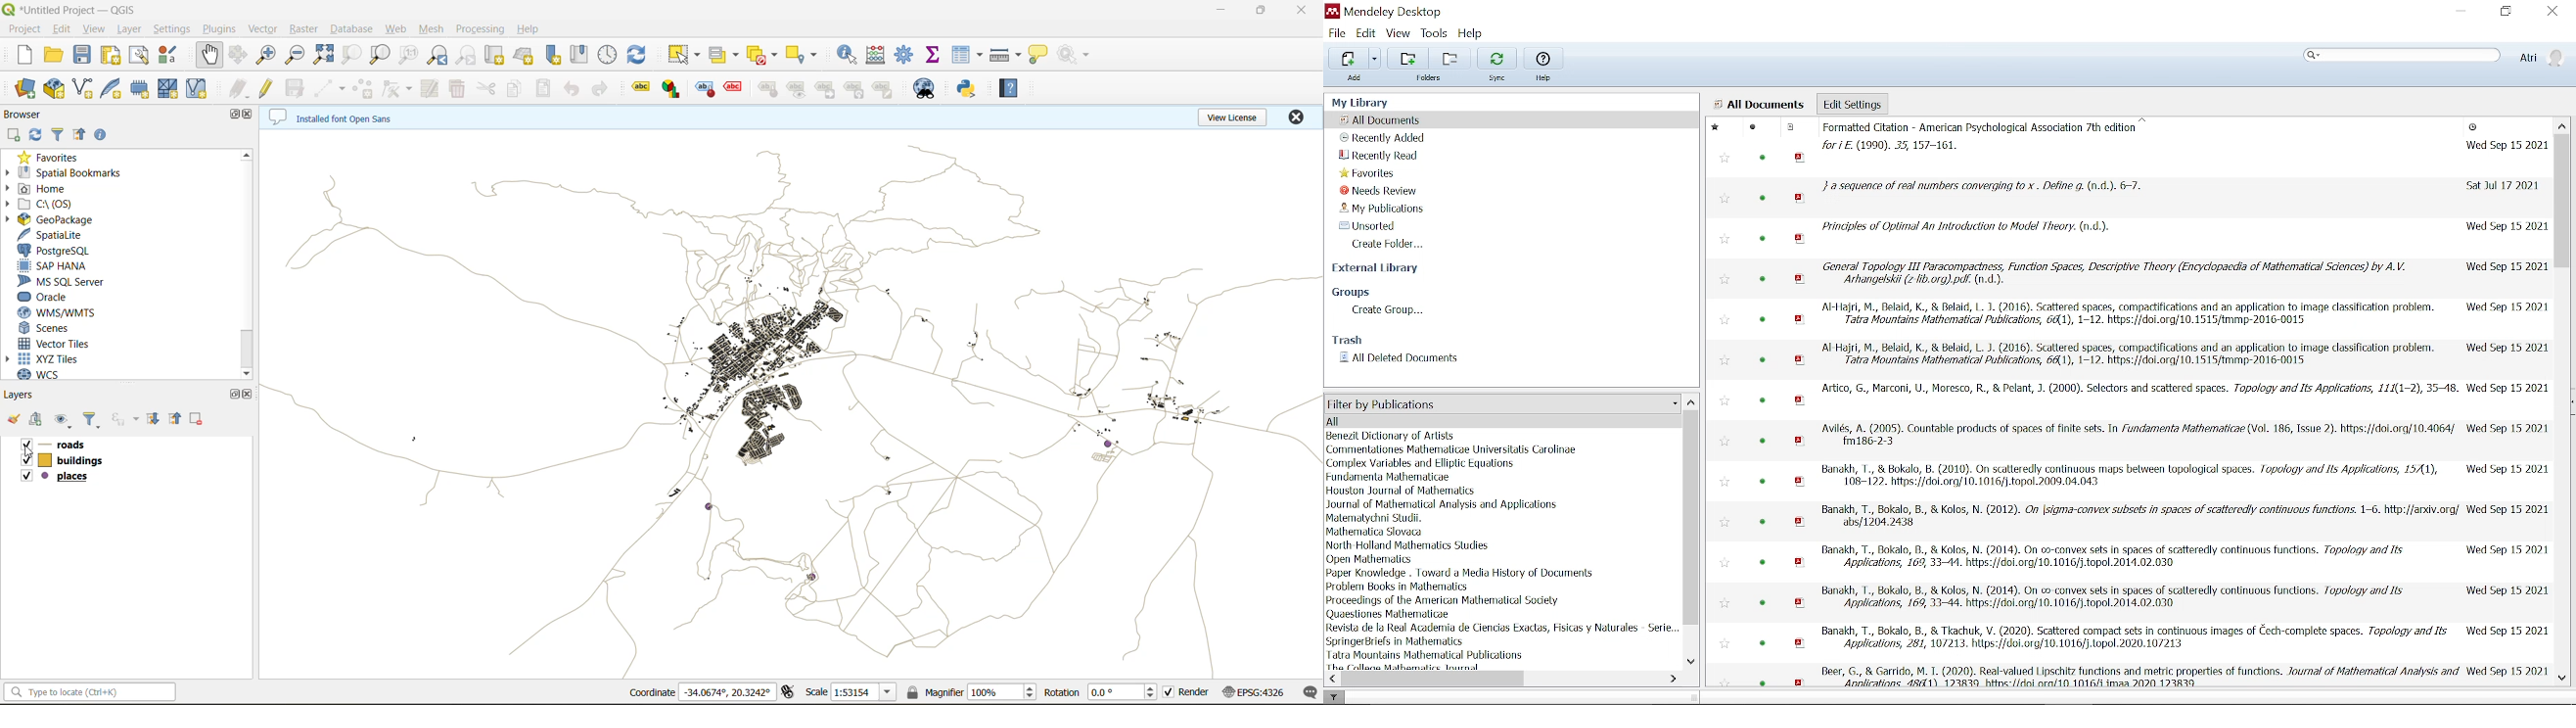 Image resolution: width=2576 pixels, height=728 pixels. Describe the element at coordinates (1798, 681) in the screenshot. I see `pdf` at that location.